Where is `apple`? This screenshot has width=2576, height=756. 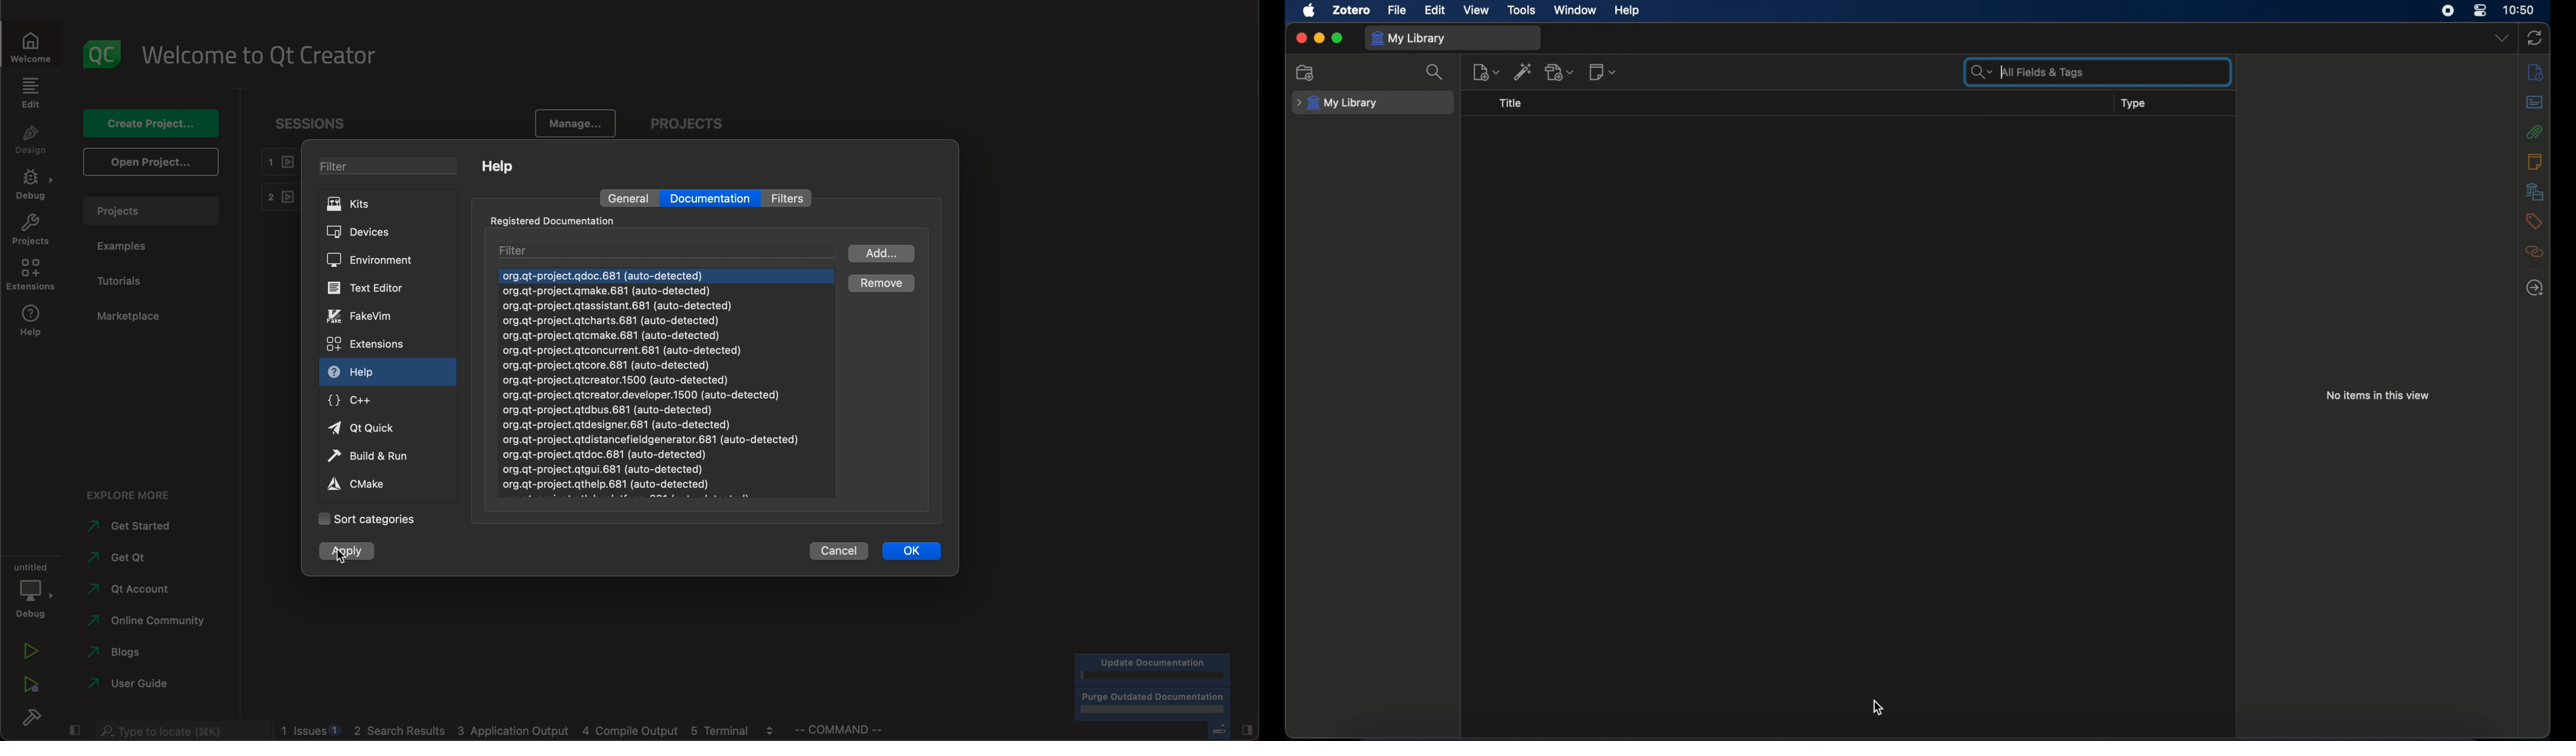
apple is located at coordinates (1309, 10).